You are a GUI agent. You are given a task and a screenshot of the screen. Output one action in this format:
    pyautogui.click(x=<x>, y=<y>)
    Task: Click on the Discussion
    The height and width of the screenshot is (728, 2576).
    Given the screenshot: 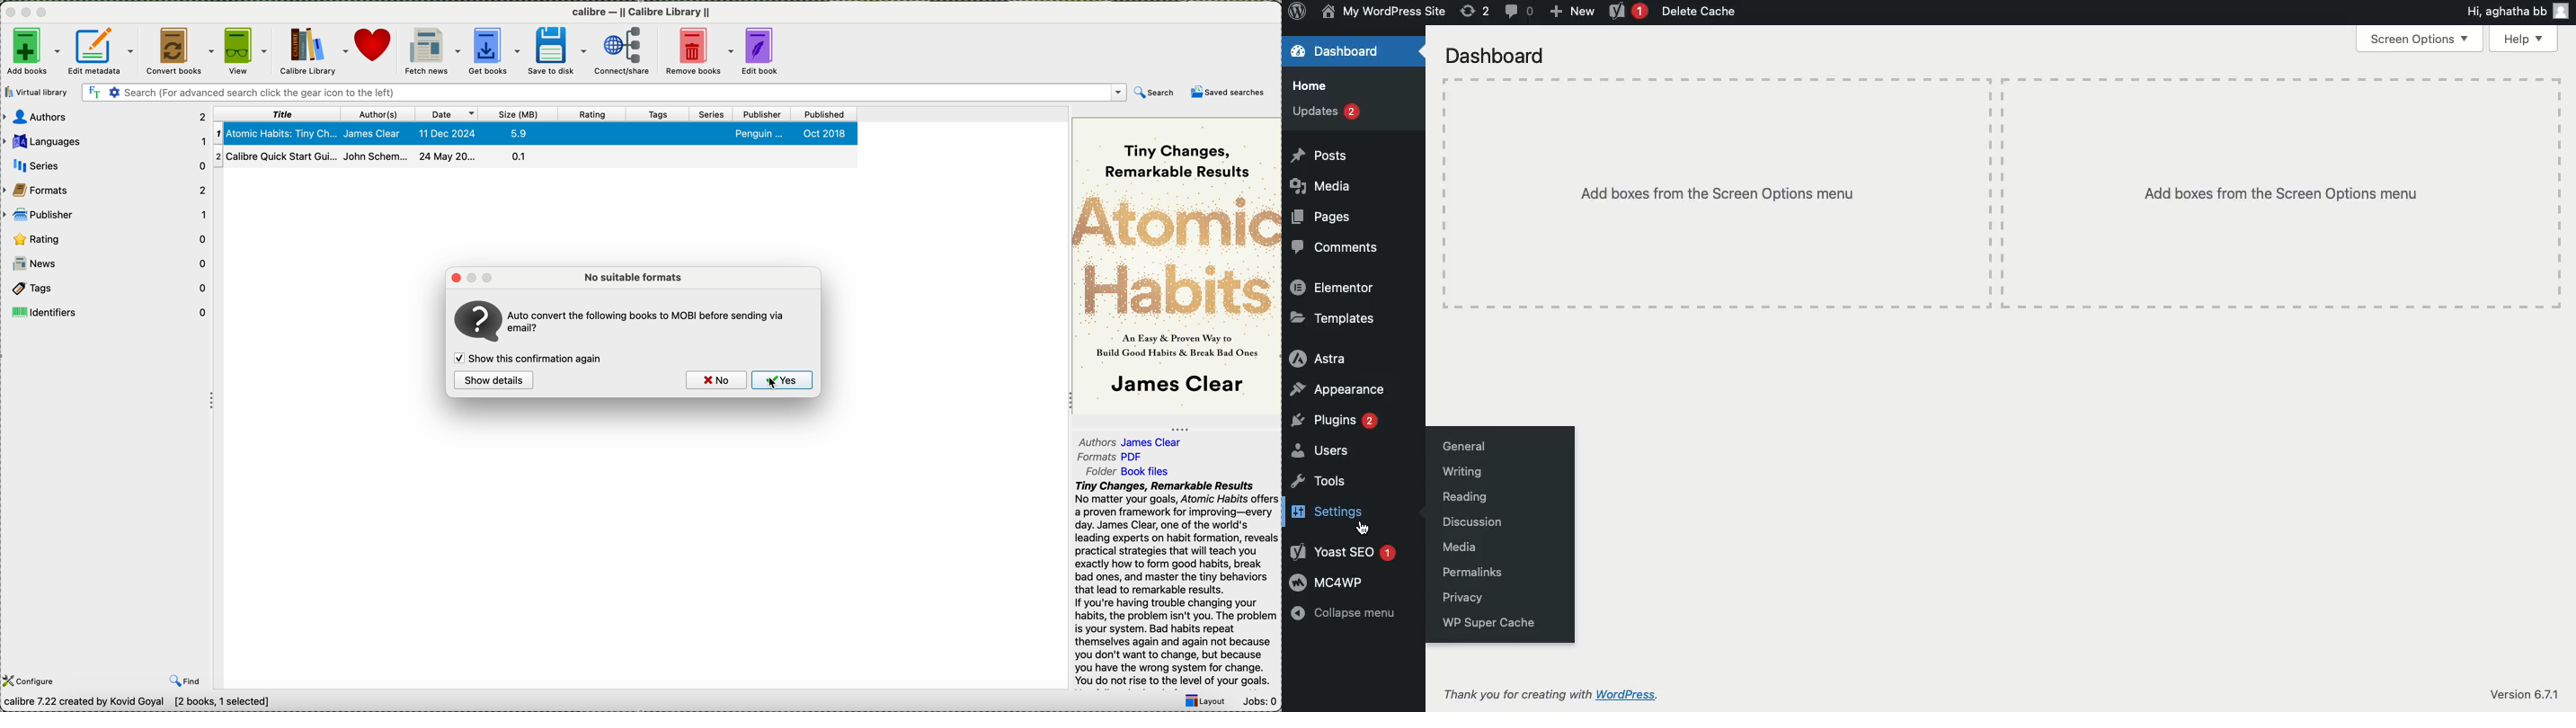 What is the action you would take?
    pyautogui.click(x=1474, y=521)
    